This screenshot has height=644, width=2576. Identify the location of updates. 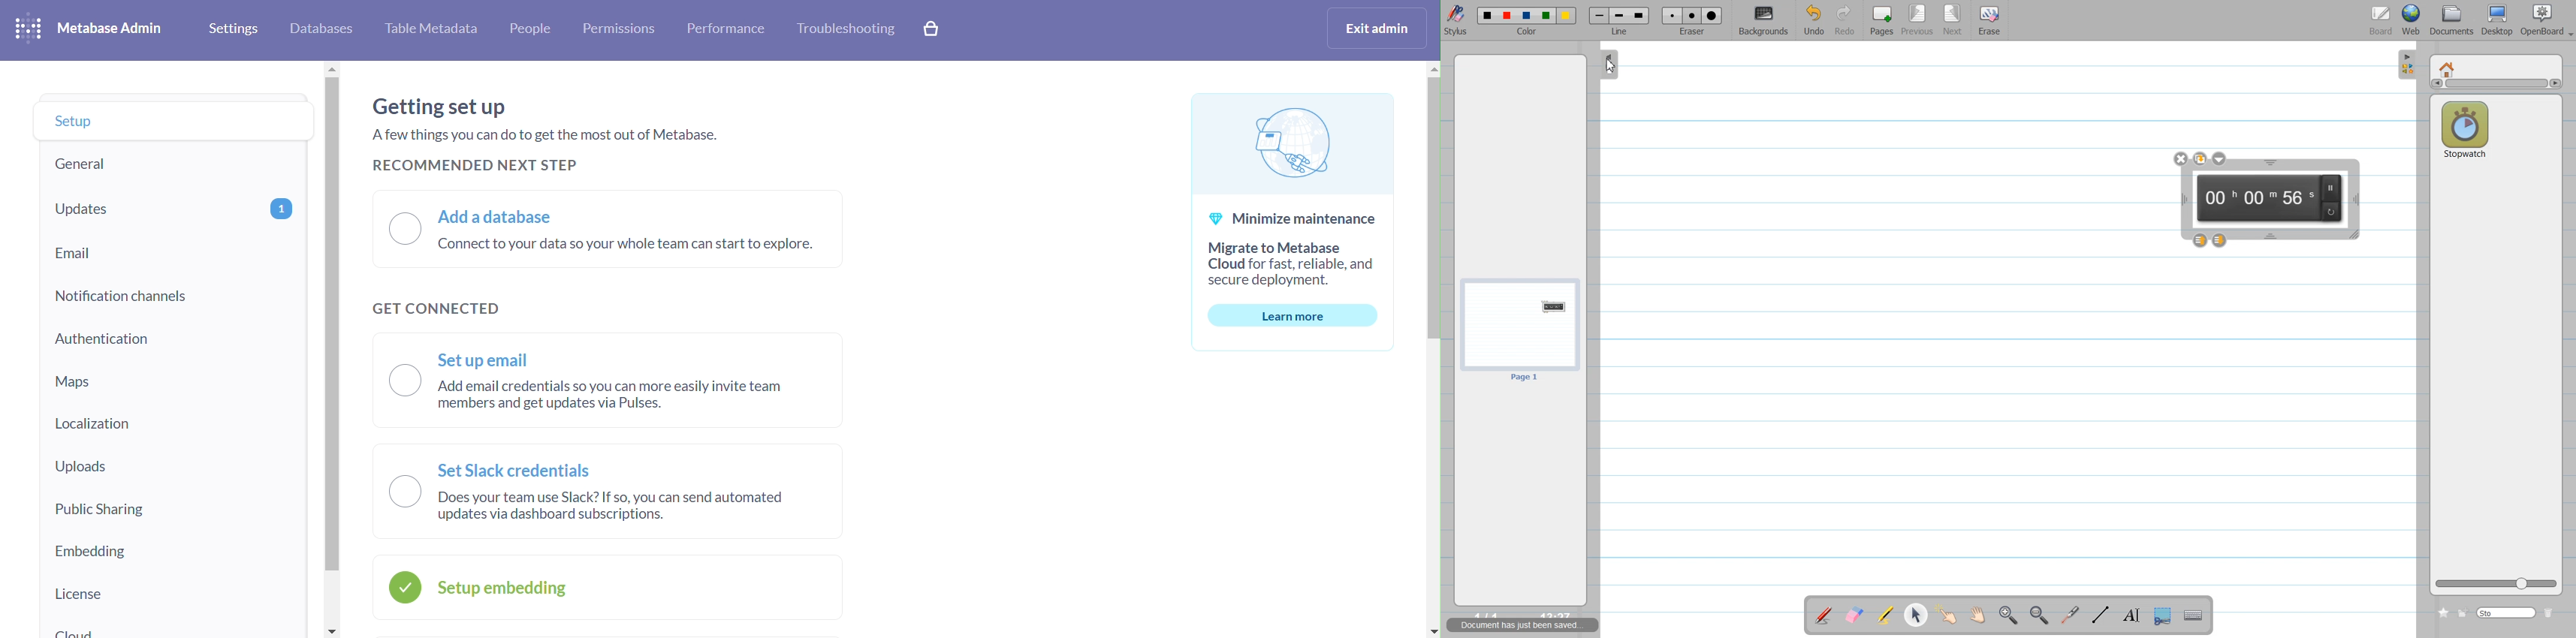
(170, 209).